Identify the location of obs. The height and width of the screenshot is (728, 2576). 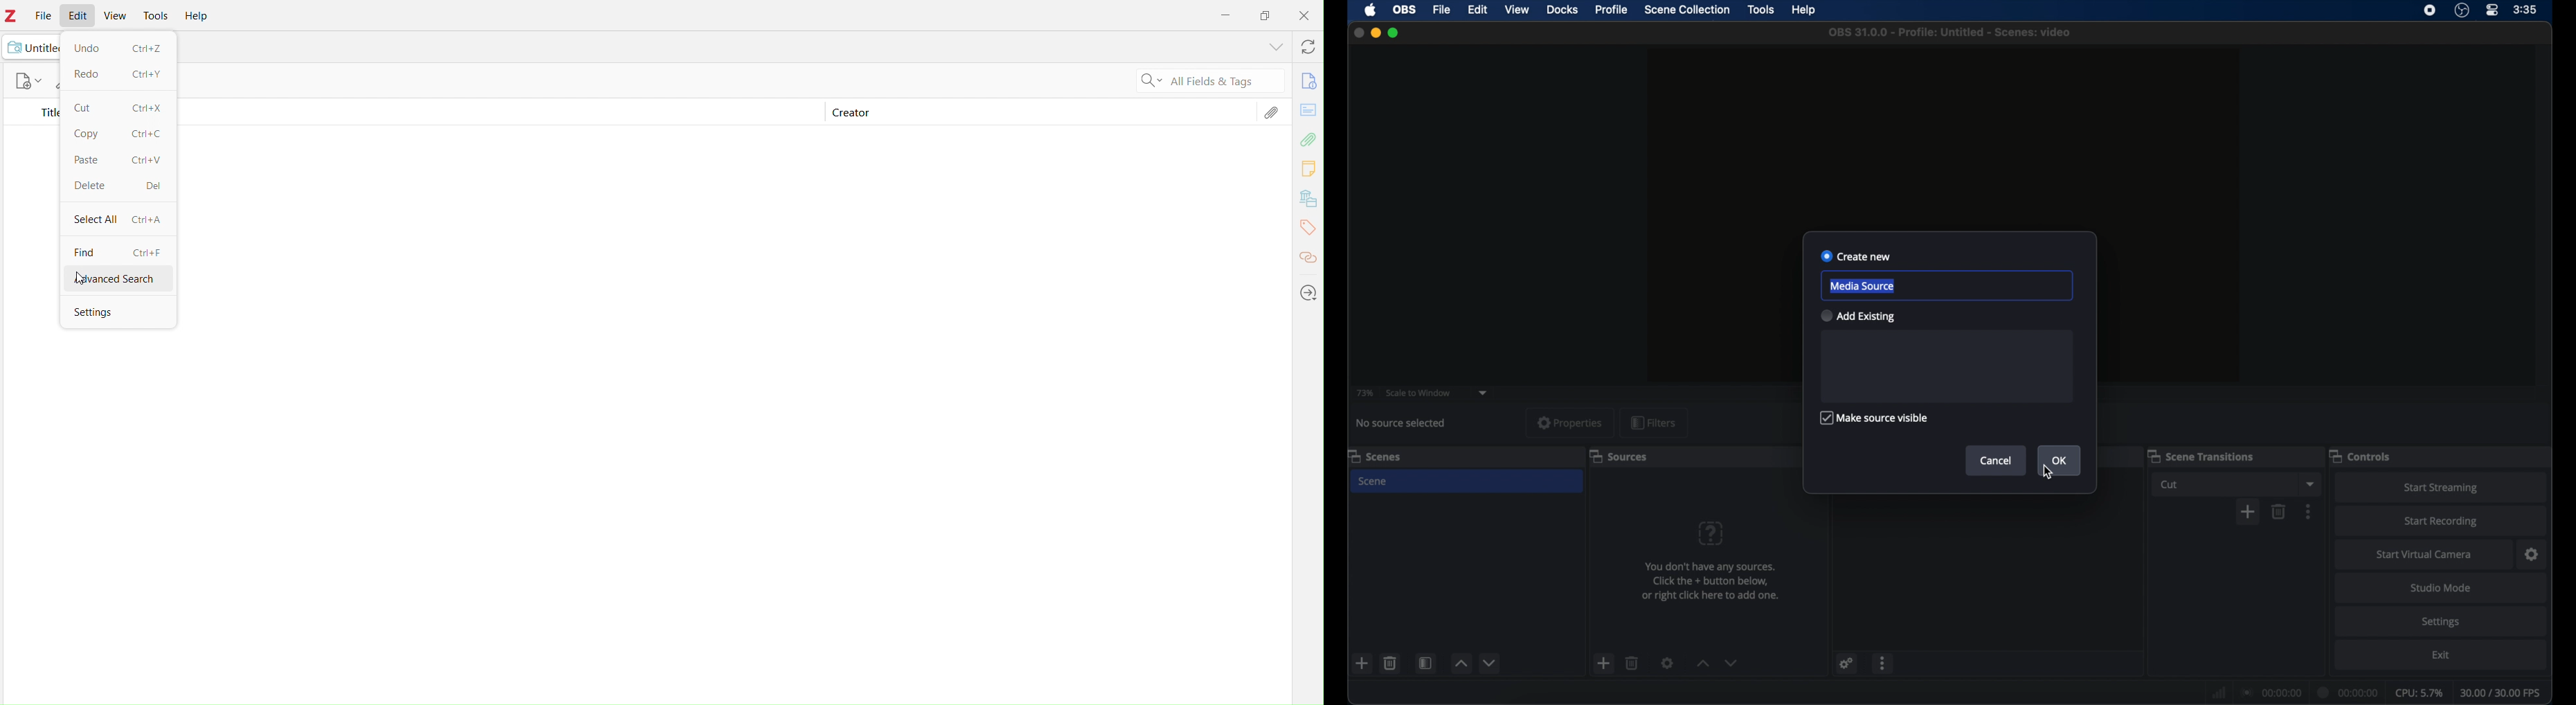
(1403, 9).